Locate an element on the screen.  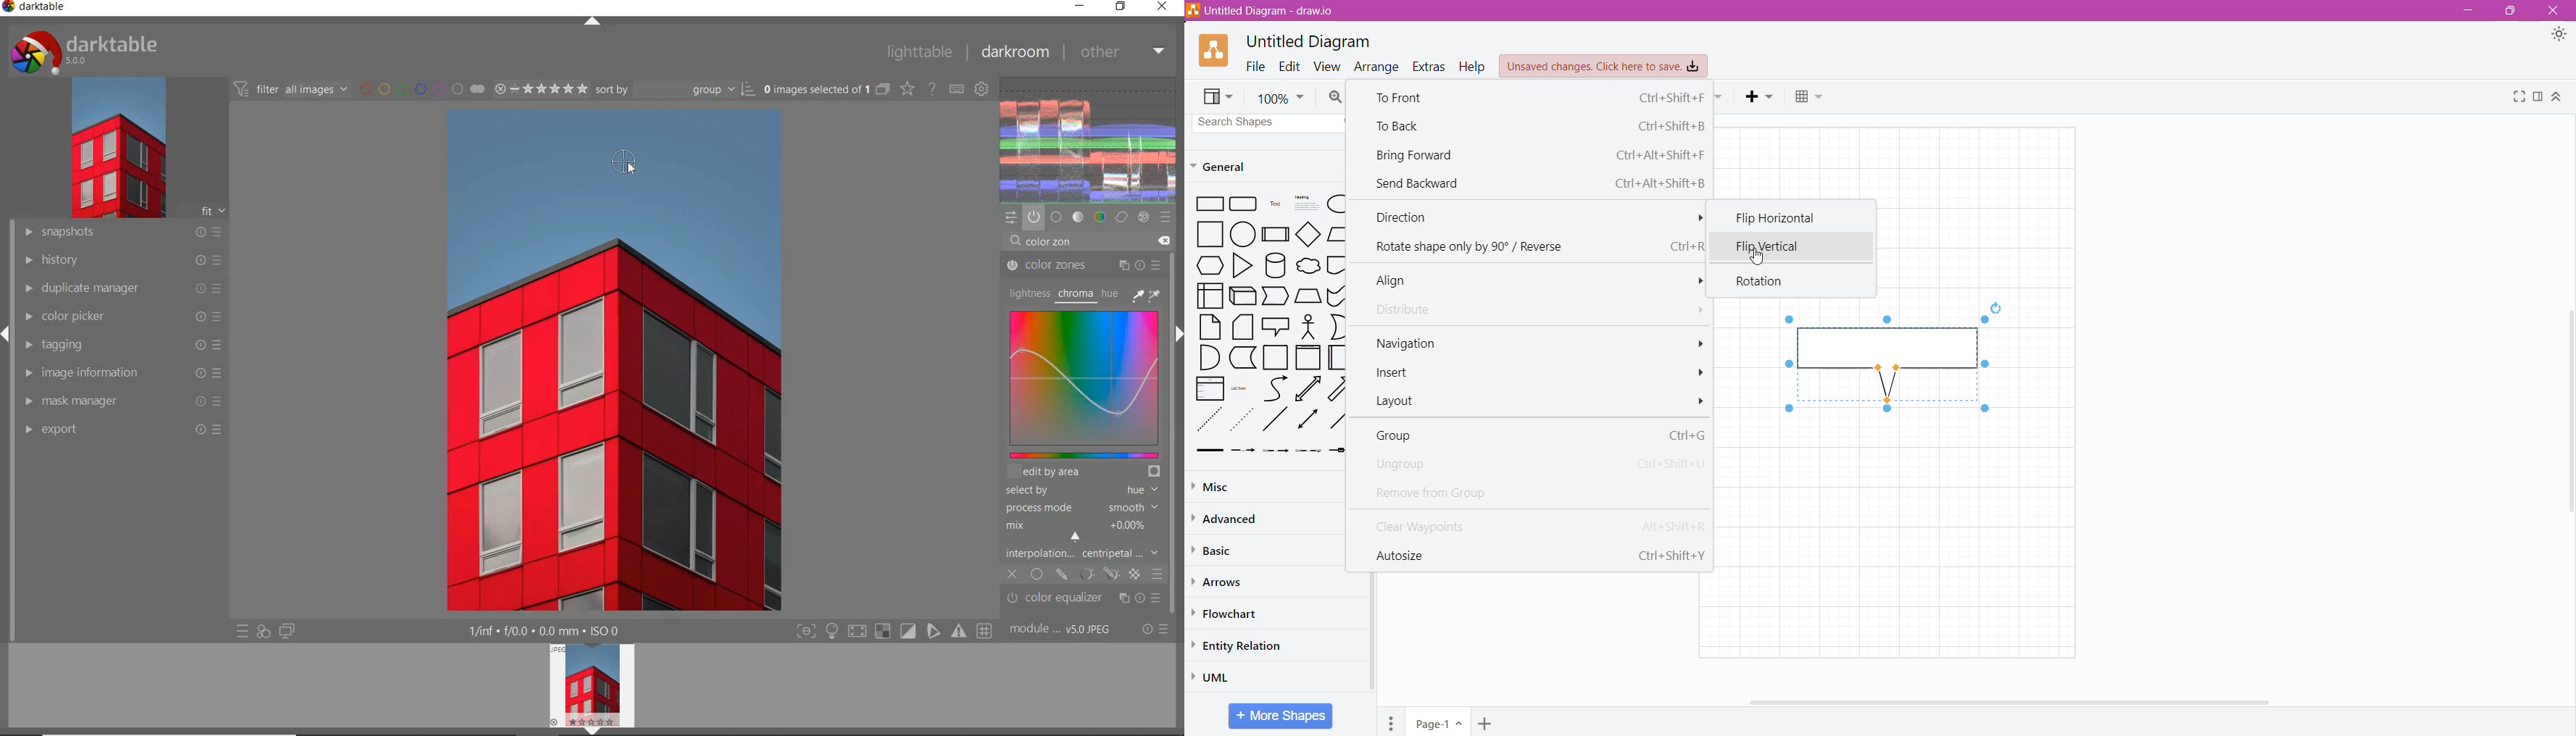
Thin Arrow  is located at coordinates (1276, 451).